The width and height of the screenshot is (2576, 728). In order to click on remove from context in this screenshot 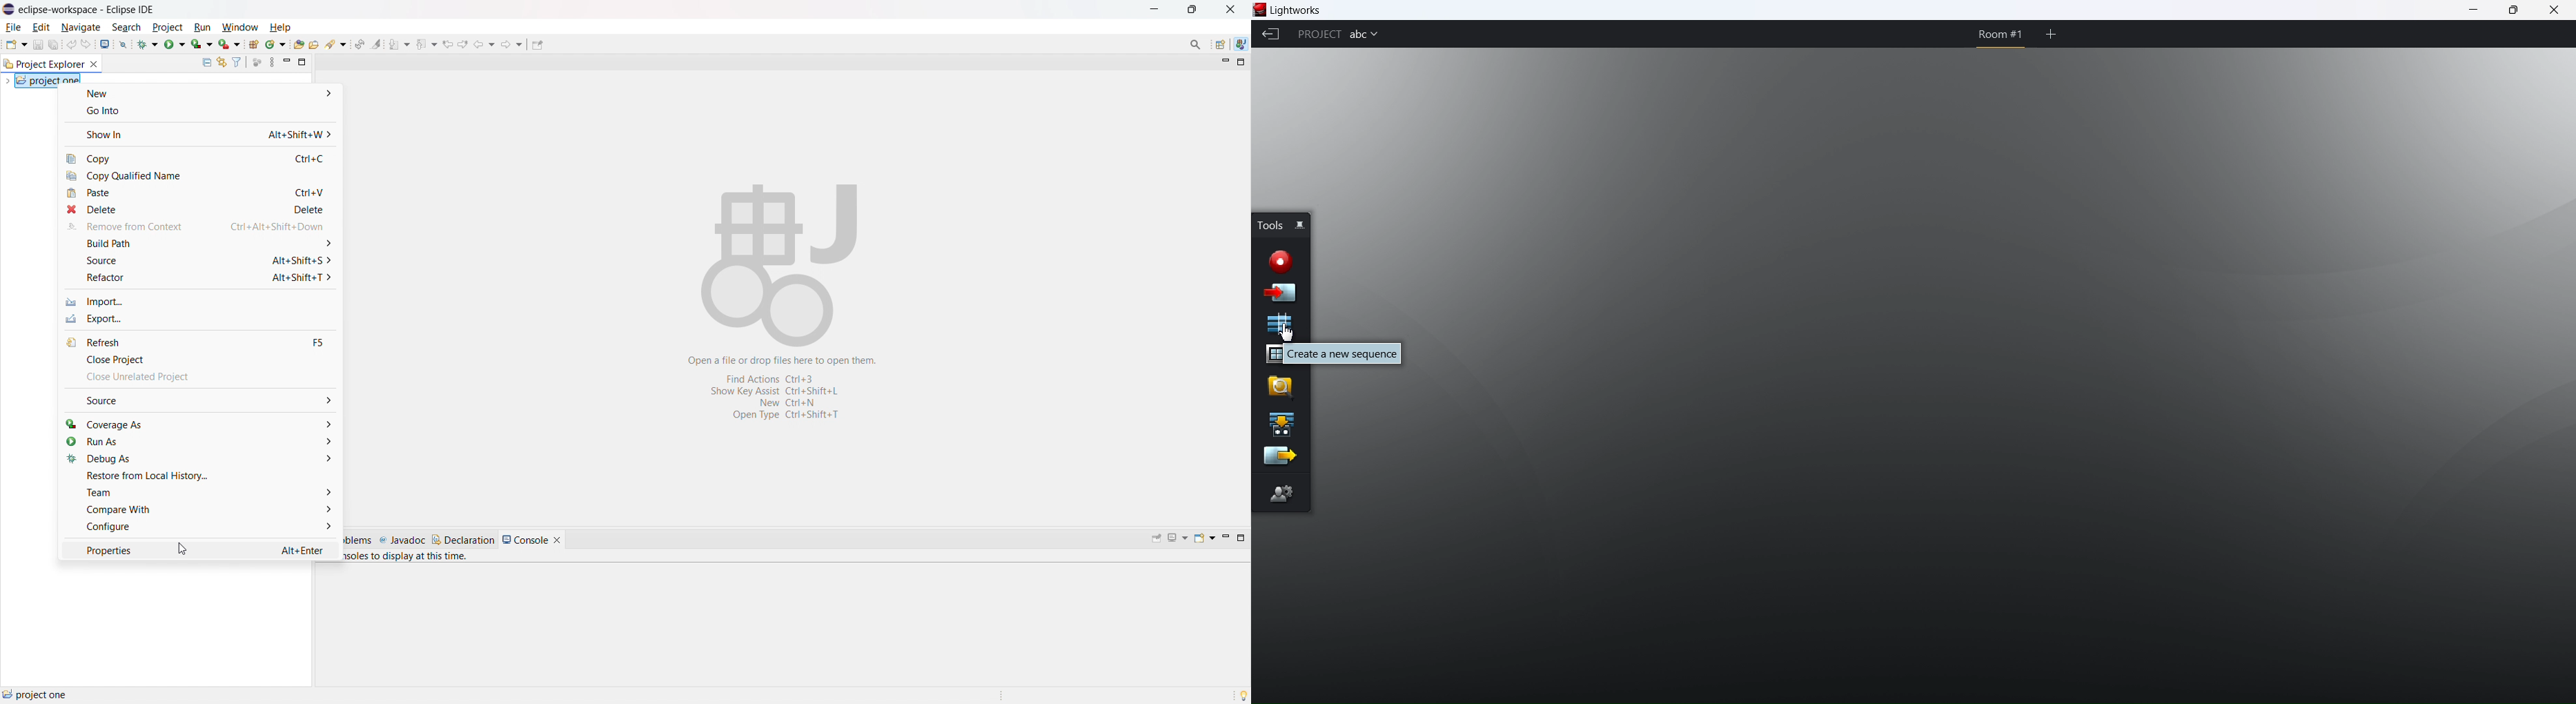, I will do `click(199, 227)`.